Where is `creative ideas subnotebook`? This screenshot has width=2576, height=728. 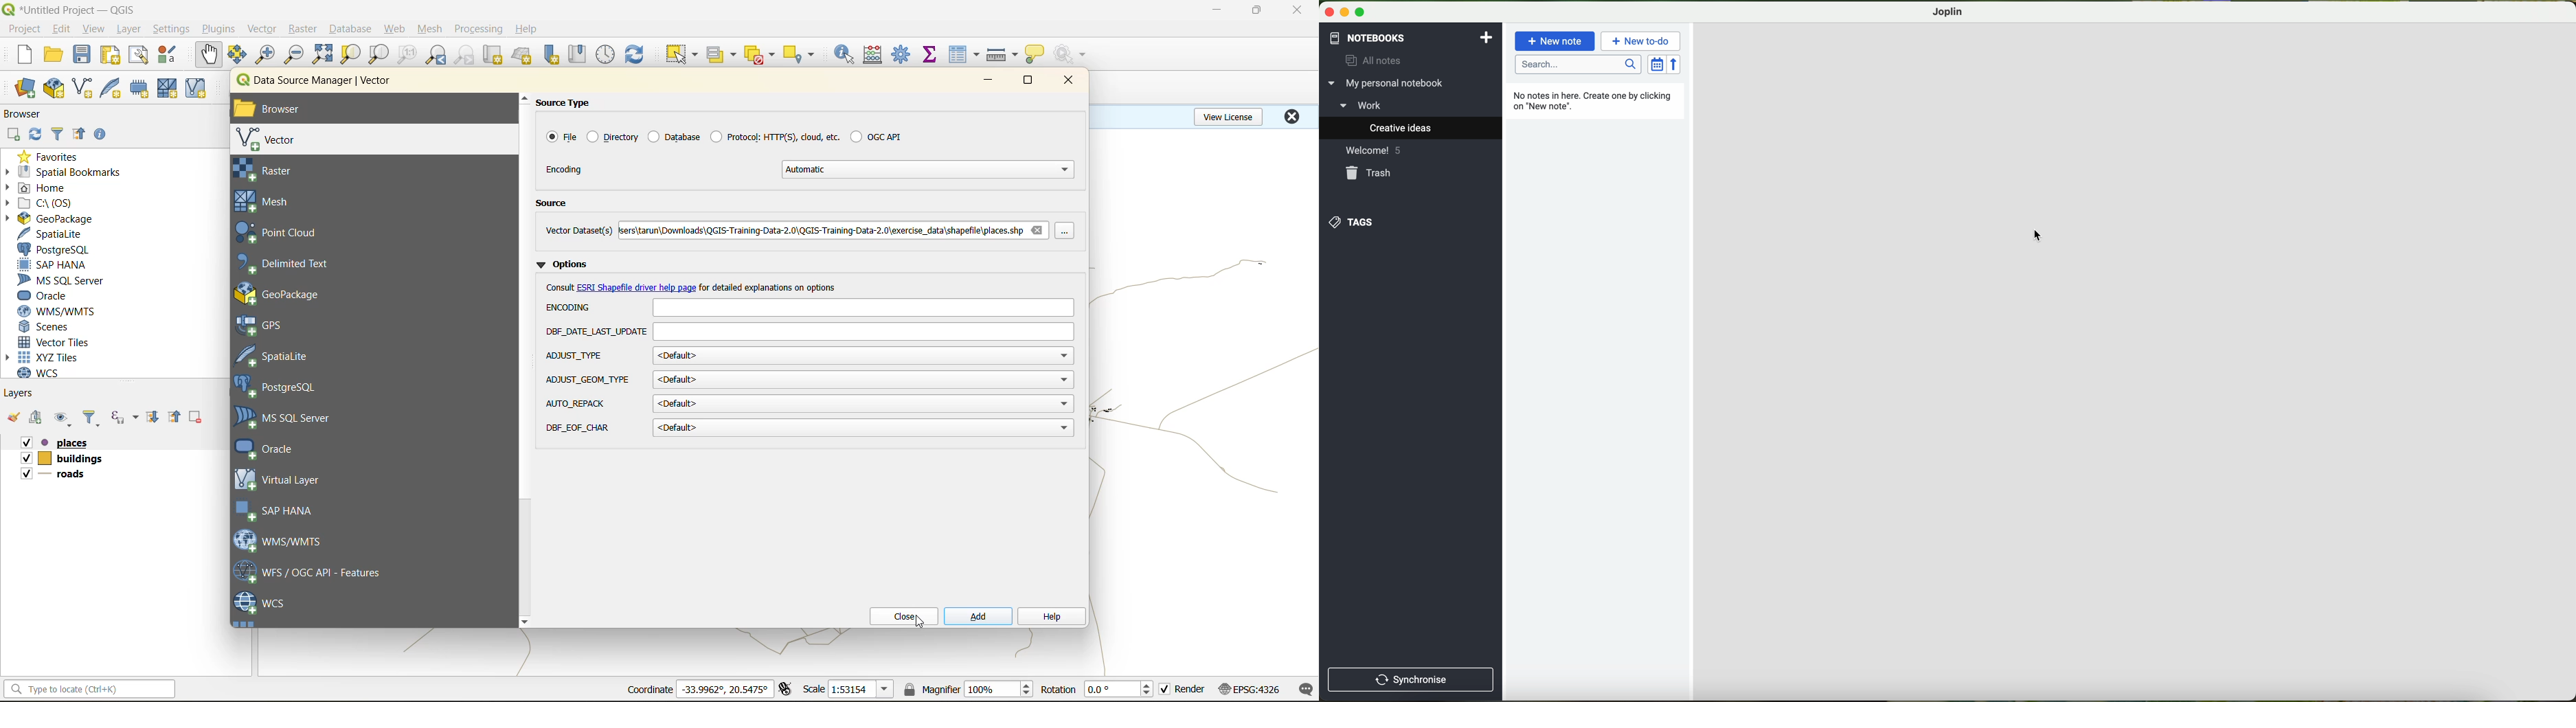 creative ideas subnotebook is located at coordinates (1388, 128).